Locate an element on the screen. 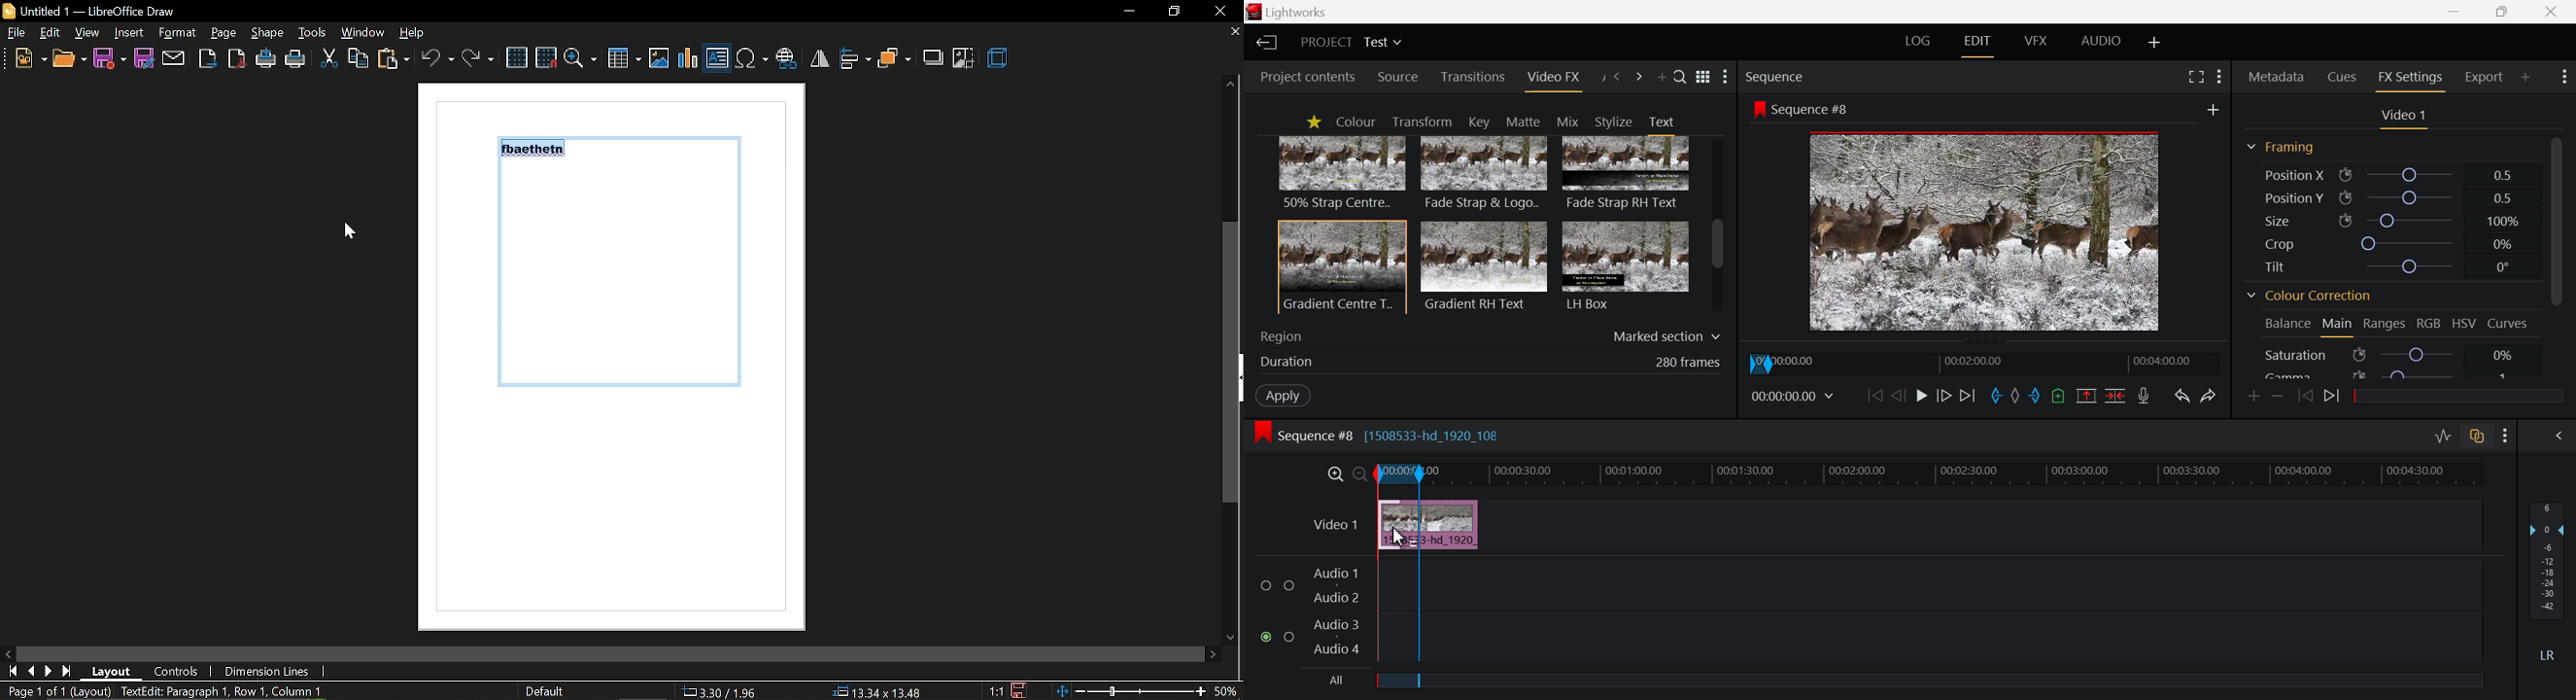 Image resolution: width=2576 pixels, height=700 pixels. Project title is located at coordinates (1353, 42).